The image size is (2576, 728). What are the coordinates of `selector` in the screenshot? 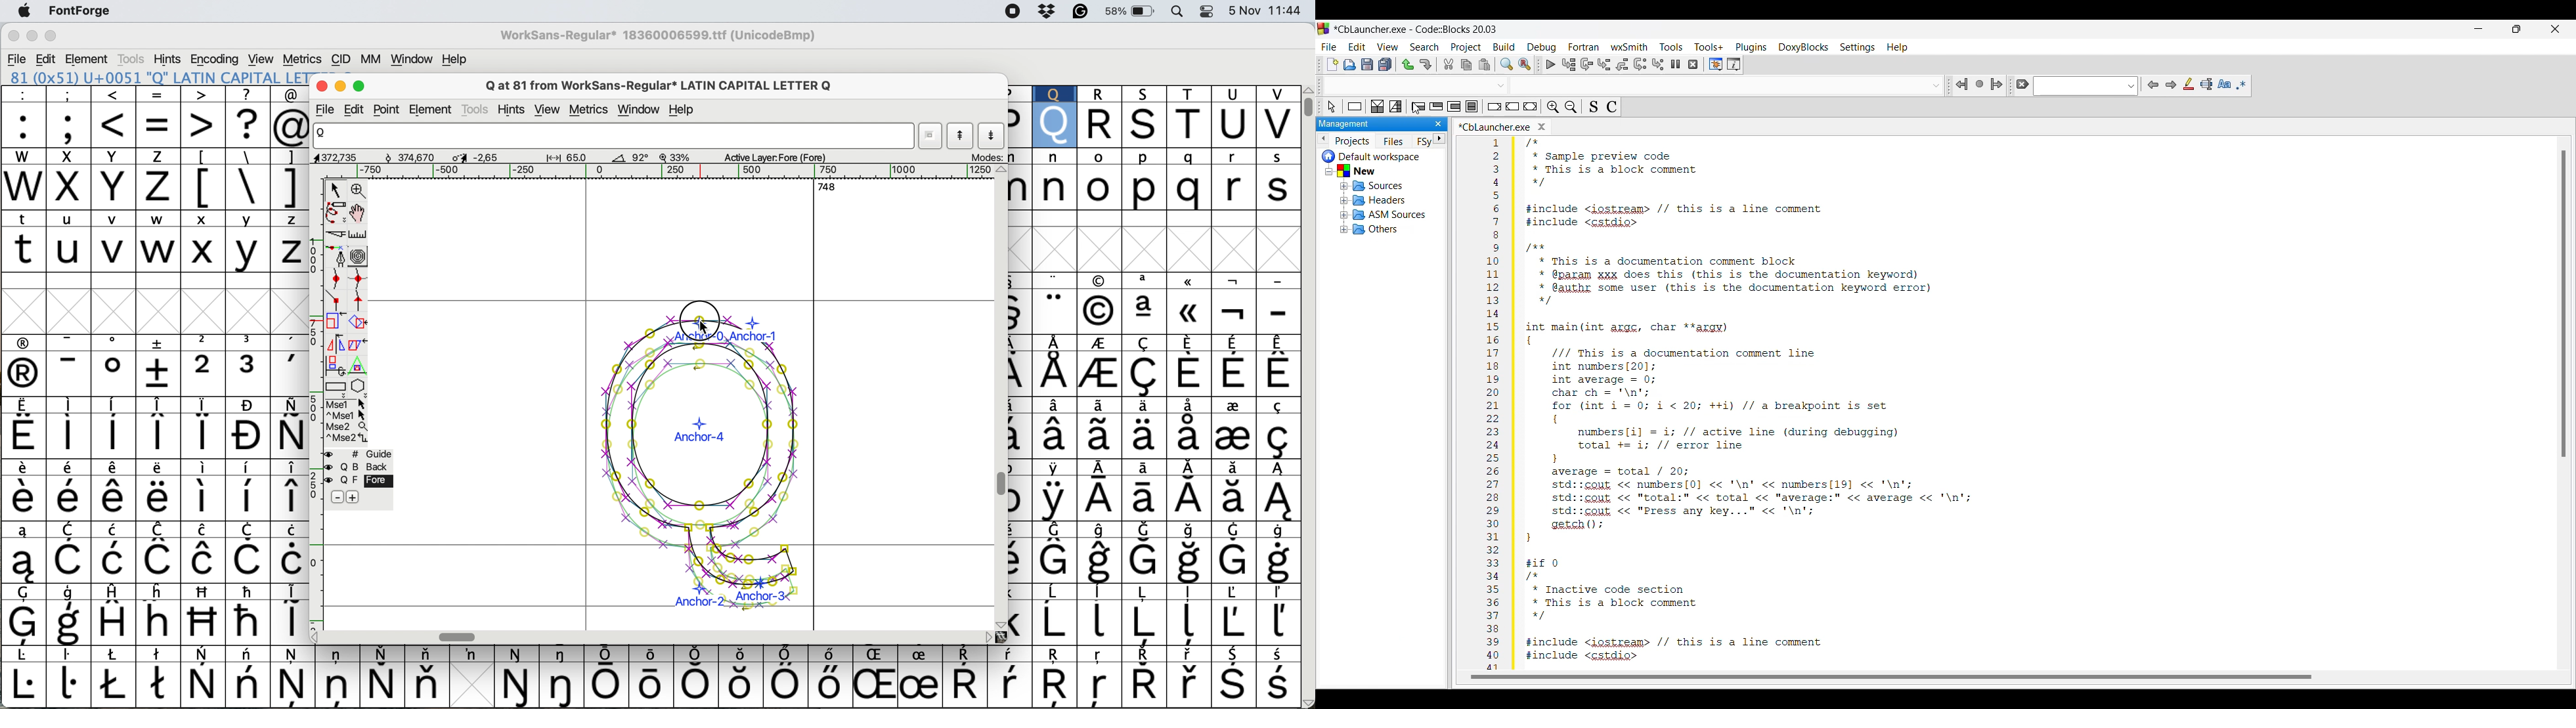 It's located at (338, 190).